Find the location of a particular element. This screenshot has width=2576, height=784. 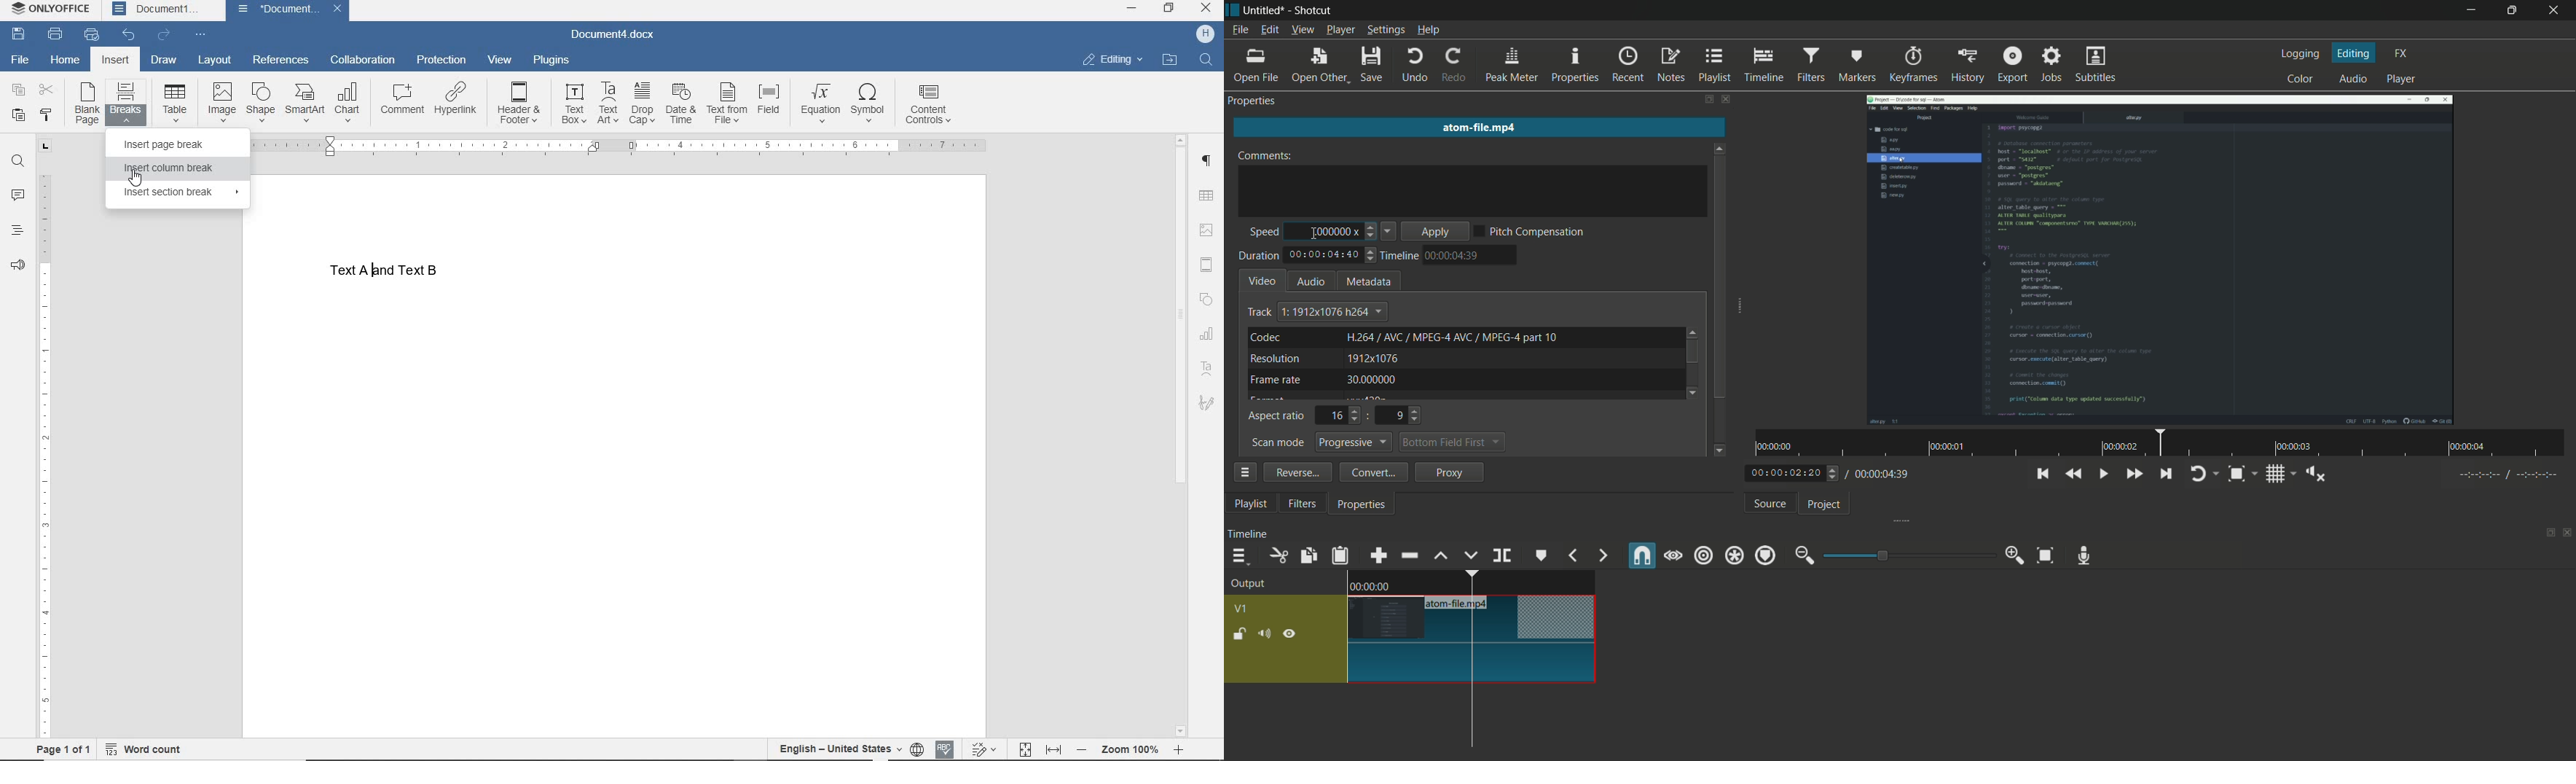

SYSTEM NAME is located at coordinates (53, 9).